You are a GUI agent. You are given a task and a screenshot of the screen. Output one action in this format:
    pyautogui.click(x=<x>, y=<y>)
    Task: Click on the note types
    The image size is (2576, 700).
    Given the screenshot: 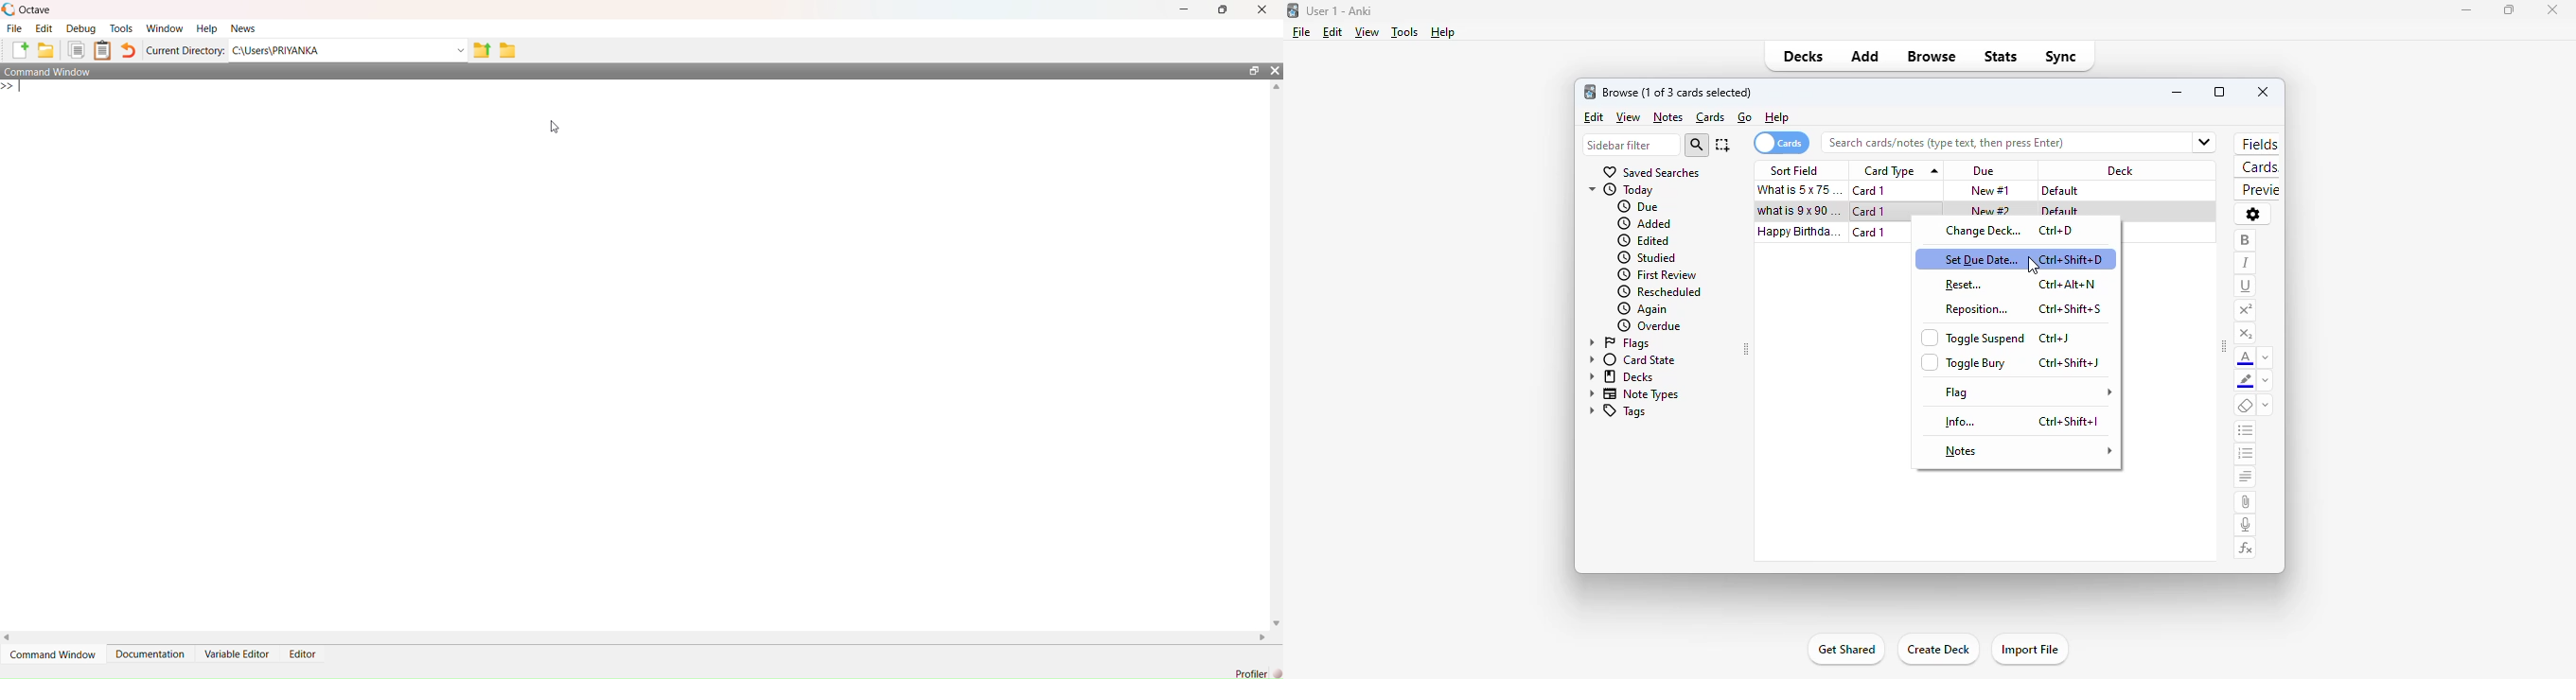 What is the action you would take?
    pyautogui.click(x=1632, y=394)
    